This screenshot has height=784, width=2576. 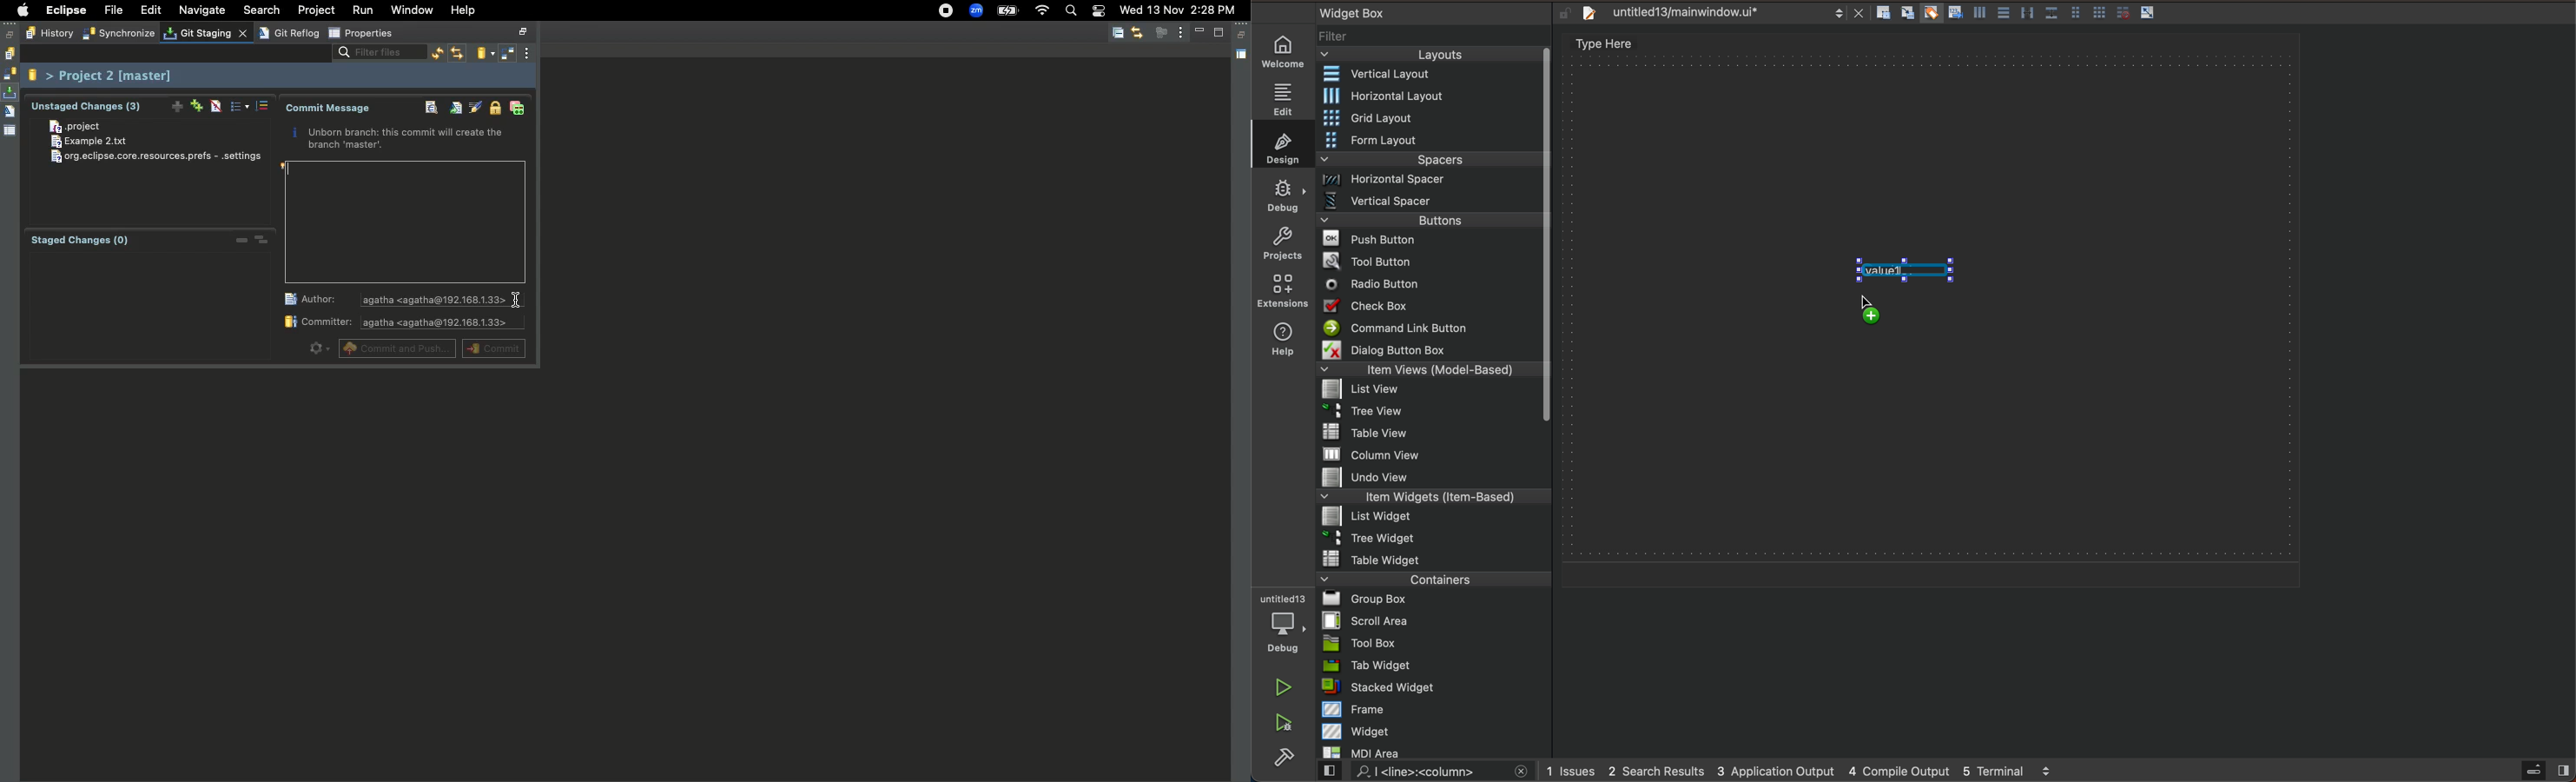 I want to click on home, so click(x=1288, y=52).